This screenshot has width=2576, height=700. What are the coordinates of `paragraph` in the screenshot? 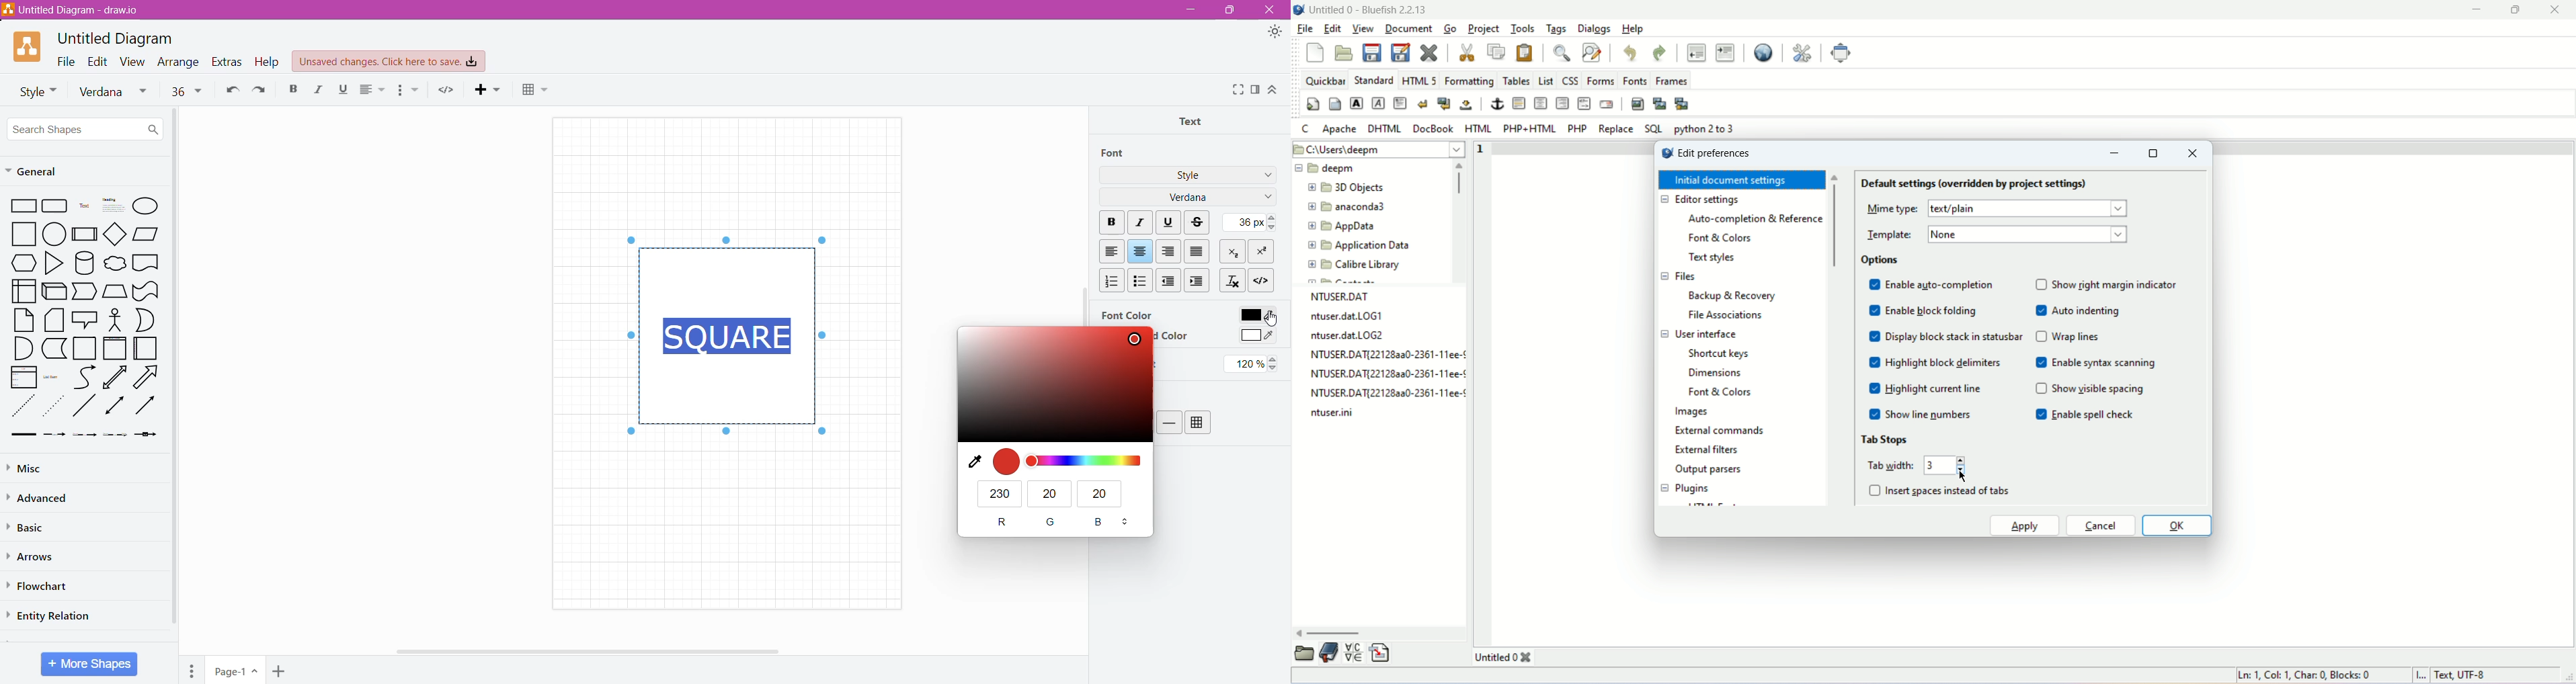 It's located at (1398, 104).